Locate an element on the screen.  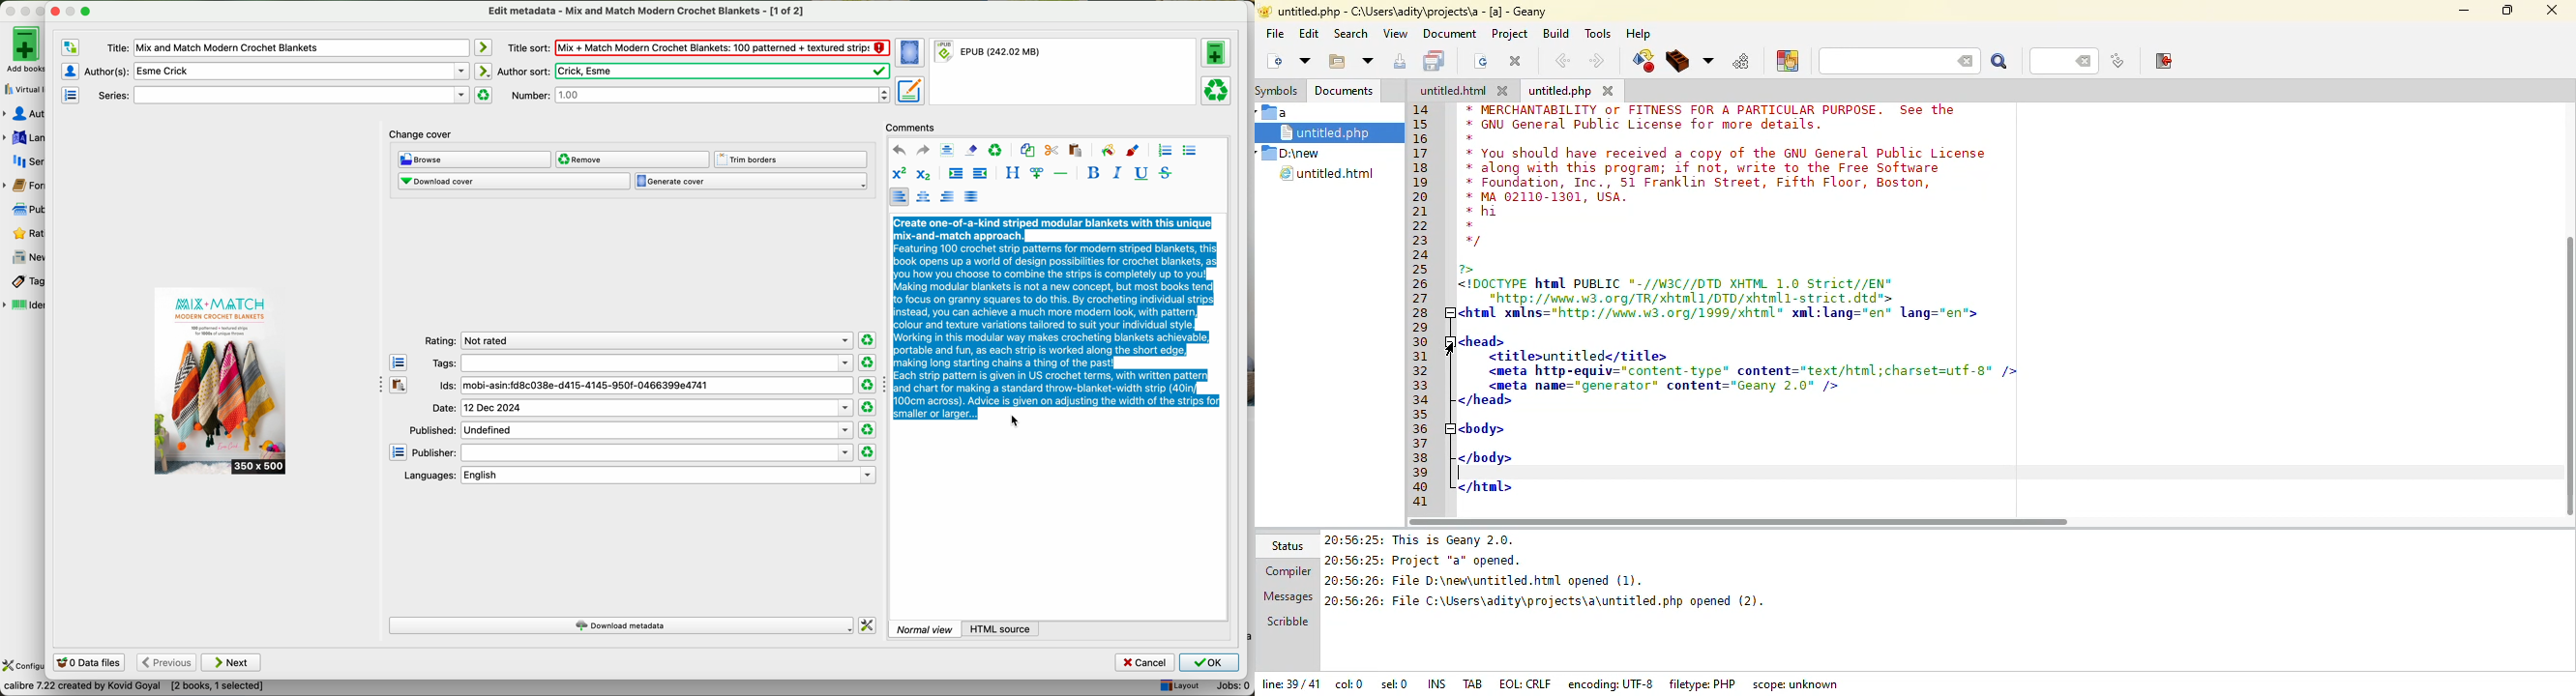
ids is located at coordinates (646, 386).